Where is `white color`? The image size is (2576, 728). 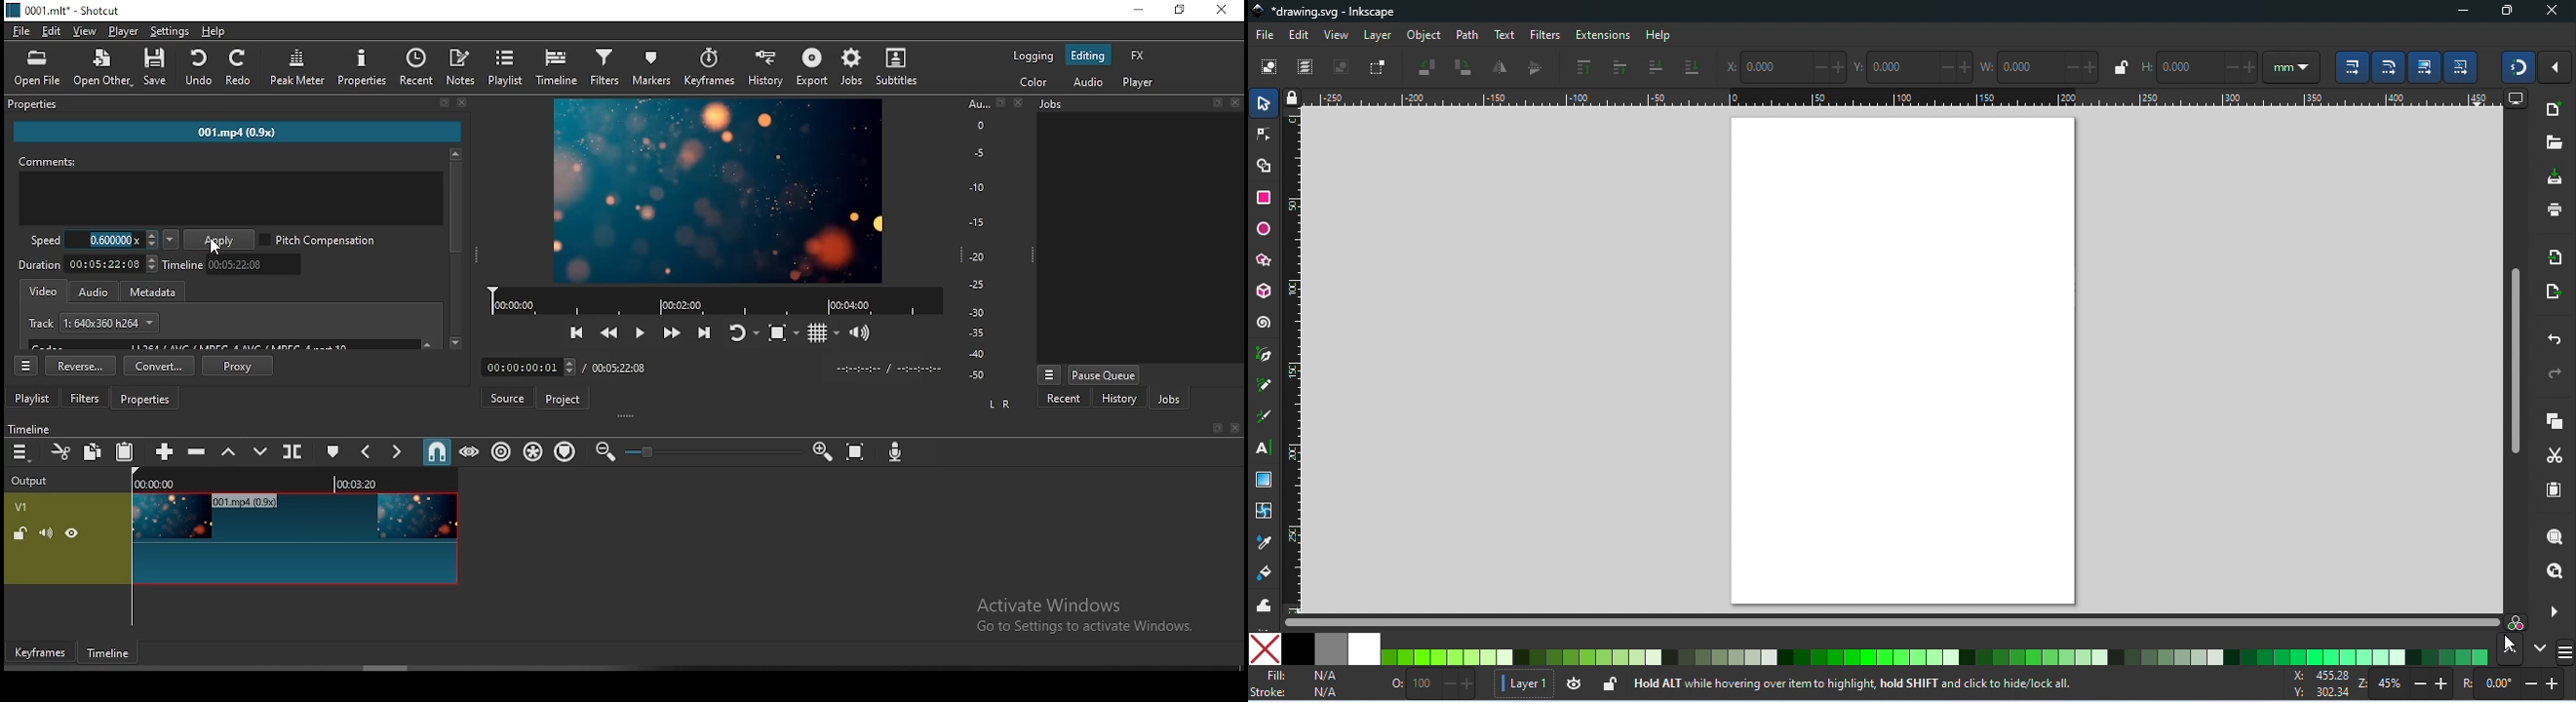
white color is located at coordinates (1367, 648).